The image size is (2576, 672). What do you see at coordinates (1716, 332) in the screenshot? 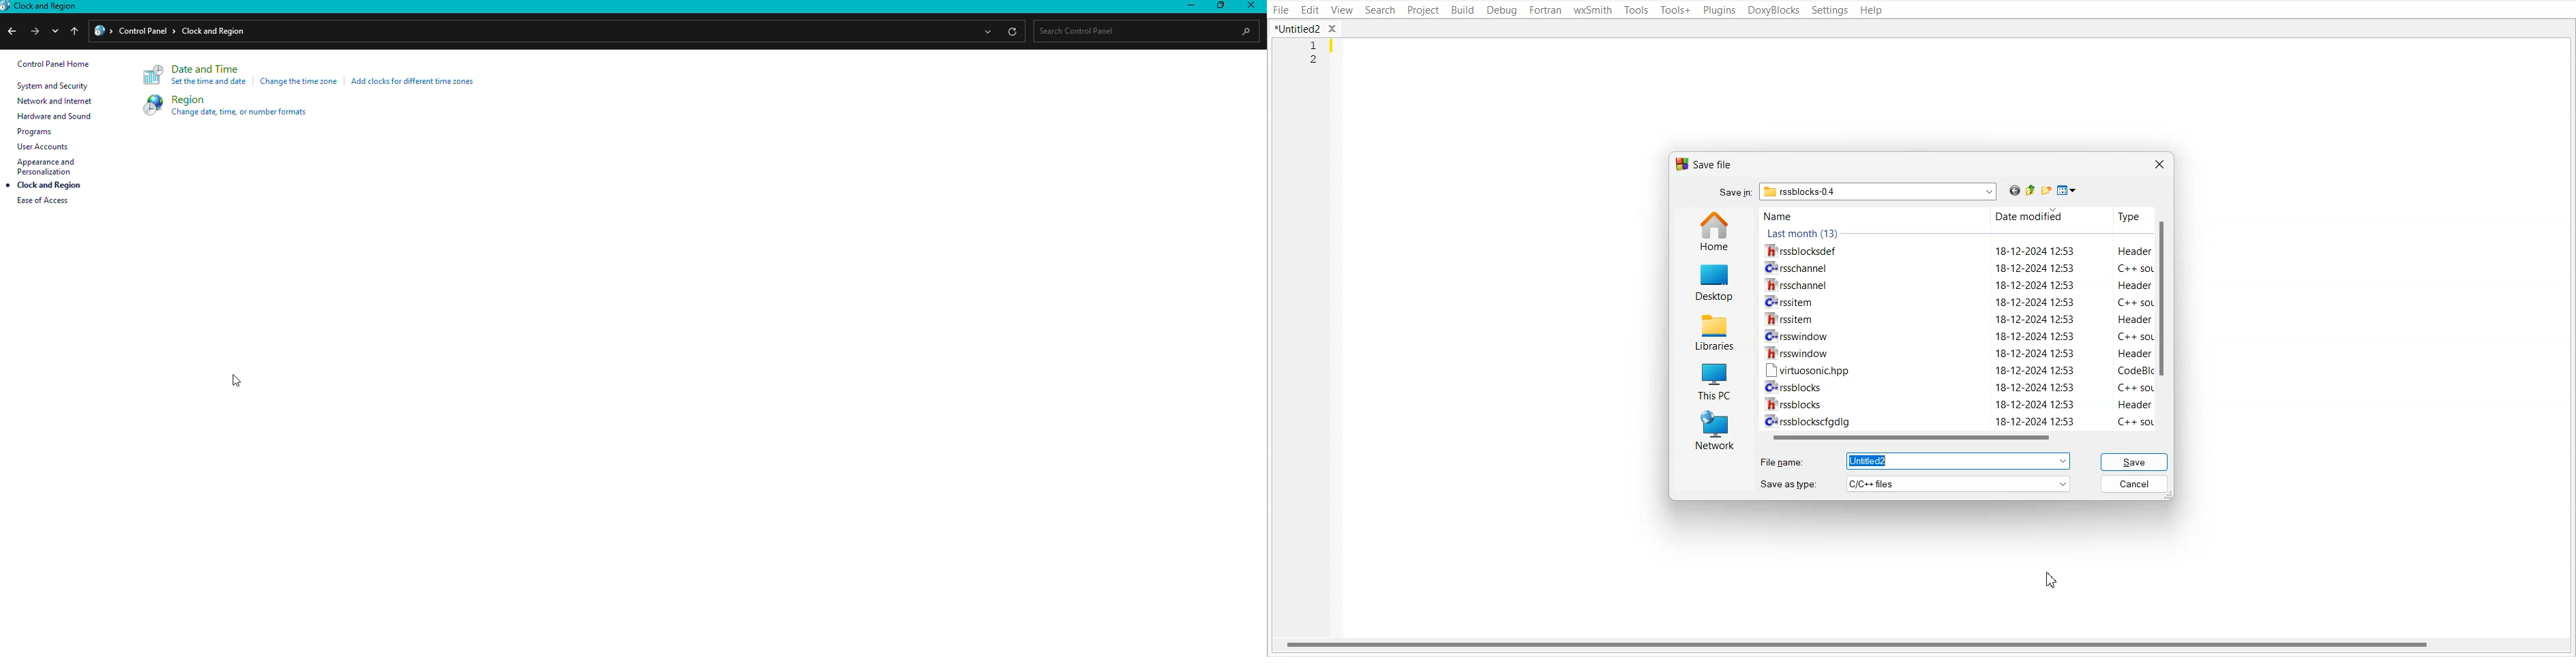
I see `Libraries` at bounding box center [1716, 332].